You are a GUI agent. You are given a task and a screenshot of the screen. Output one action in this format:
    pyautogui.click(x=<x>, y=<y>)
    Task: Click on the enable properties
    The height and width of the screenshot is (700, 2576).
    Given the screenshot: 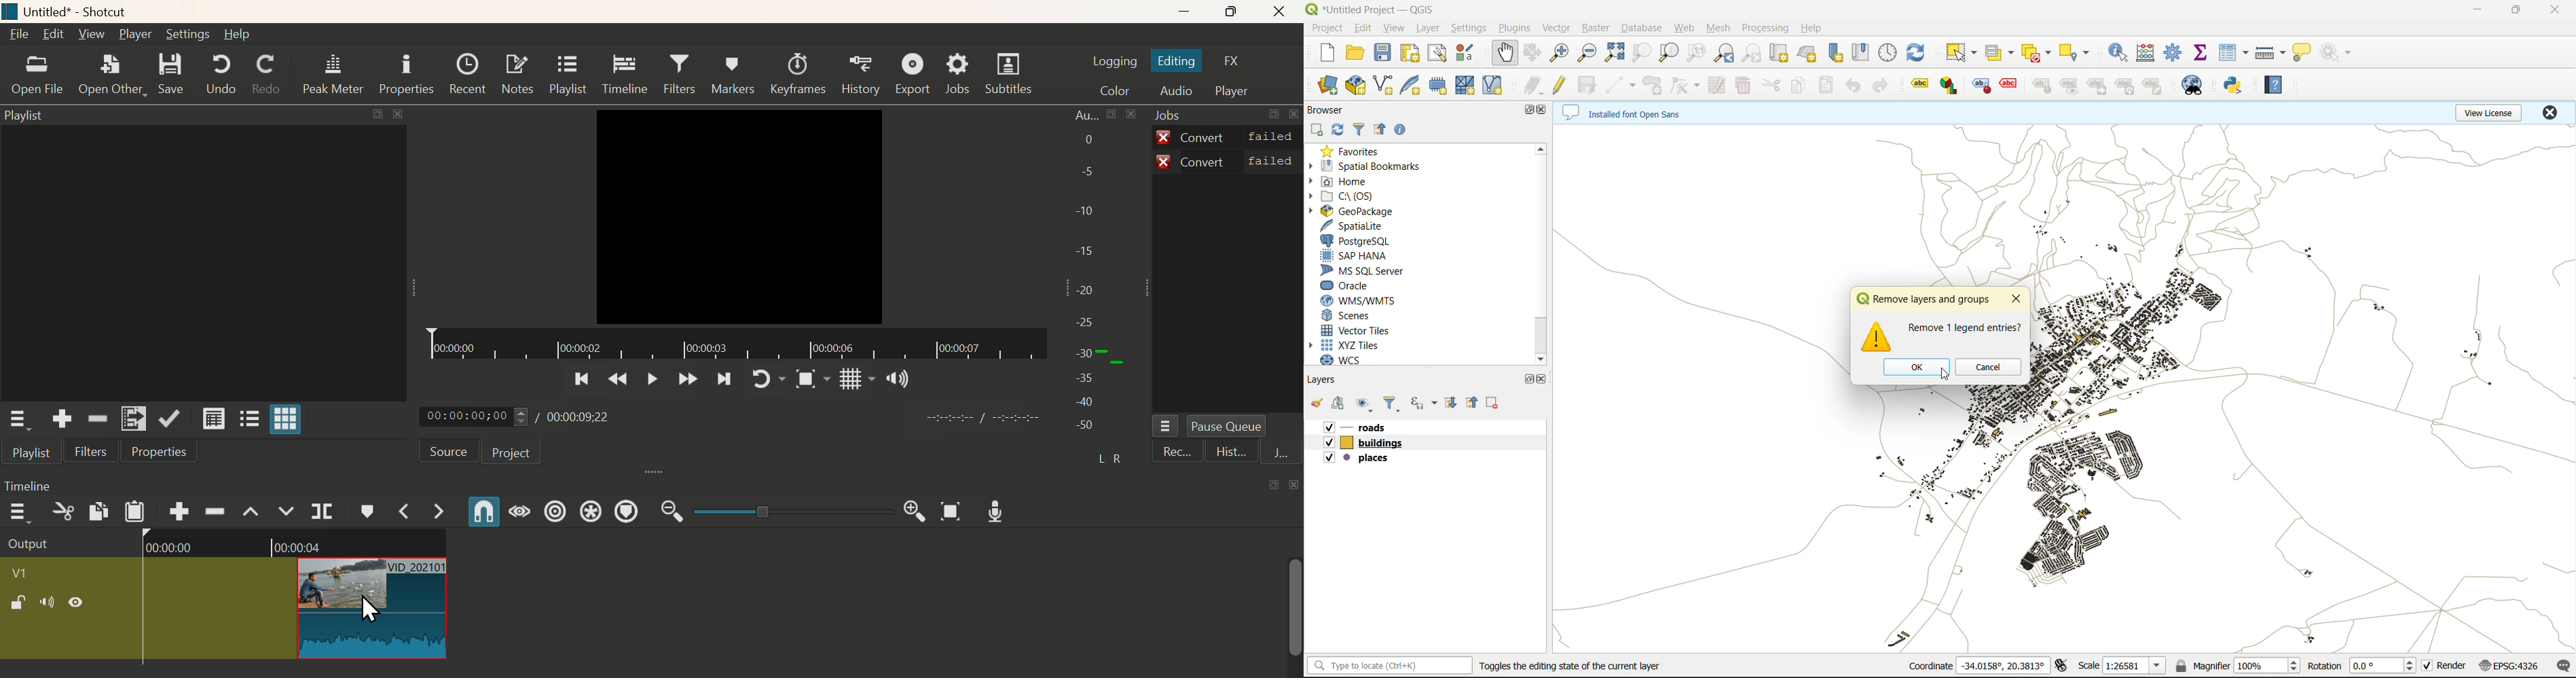 What is the action you would take?
    pyautogui.click(x=1400, y=129)
    